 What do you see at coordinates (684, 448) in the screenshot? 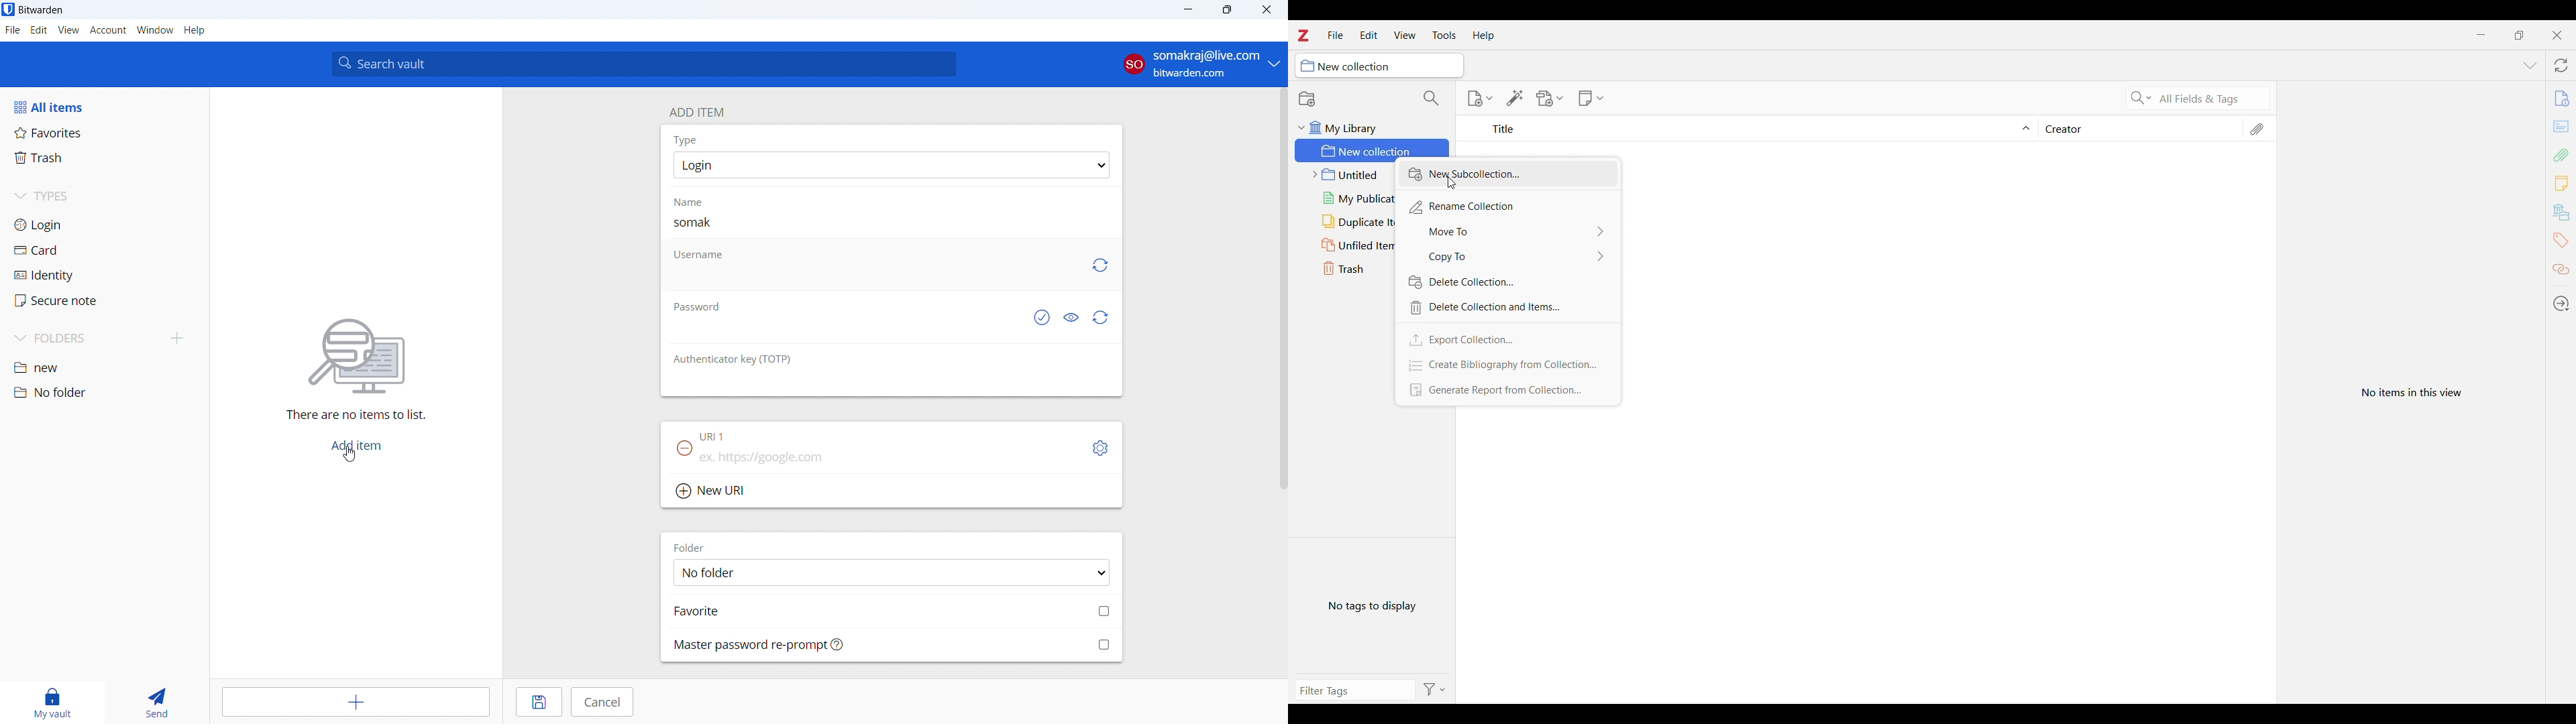
I see `remove URl` at bounding box center [684, 448].